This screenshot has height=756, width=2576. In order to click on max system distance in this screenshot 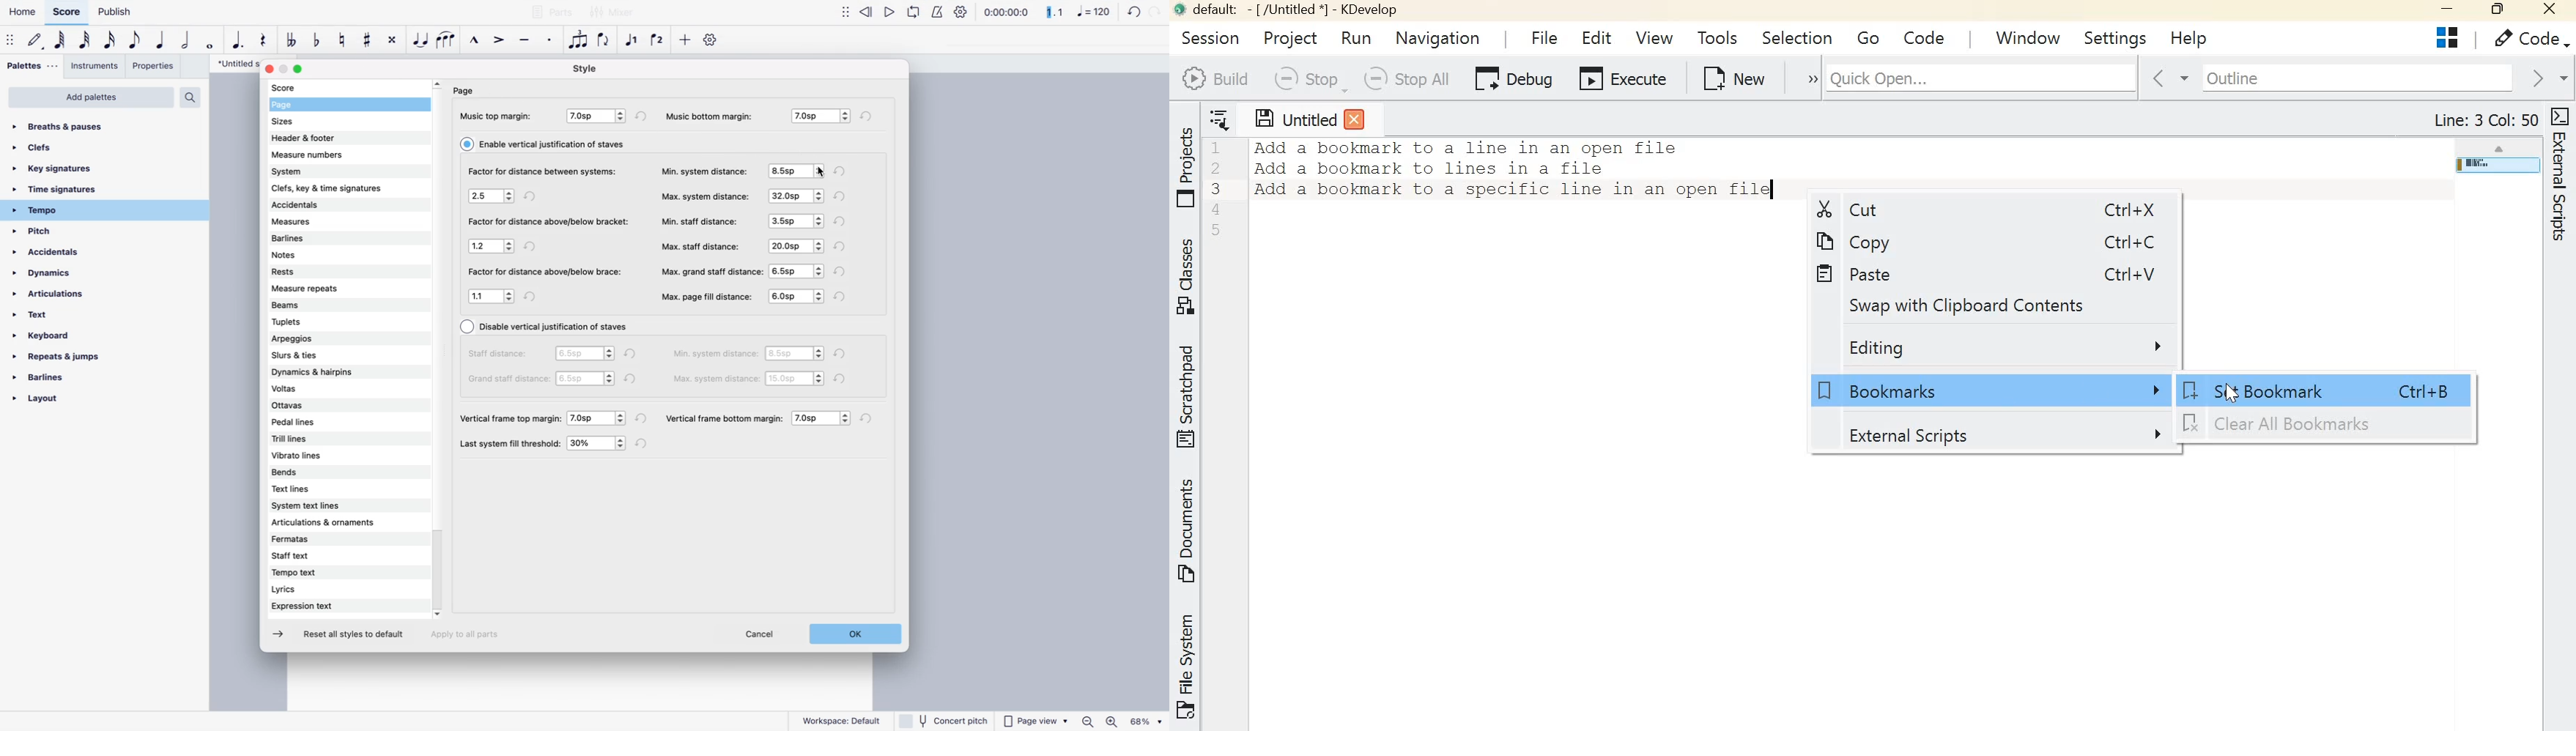, I will do `click(705, 195)`.